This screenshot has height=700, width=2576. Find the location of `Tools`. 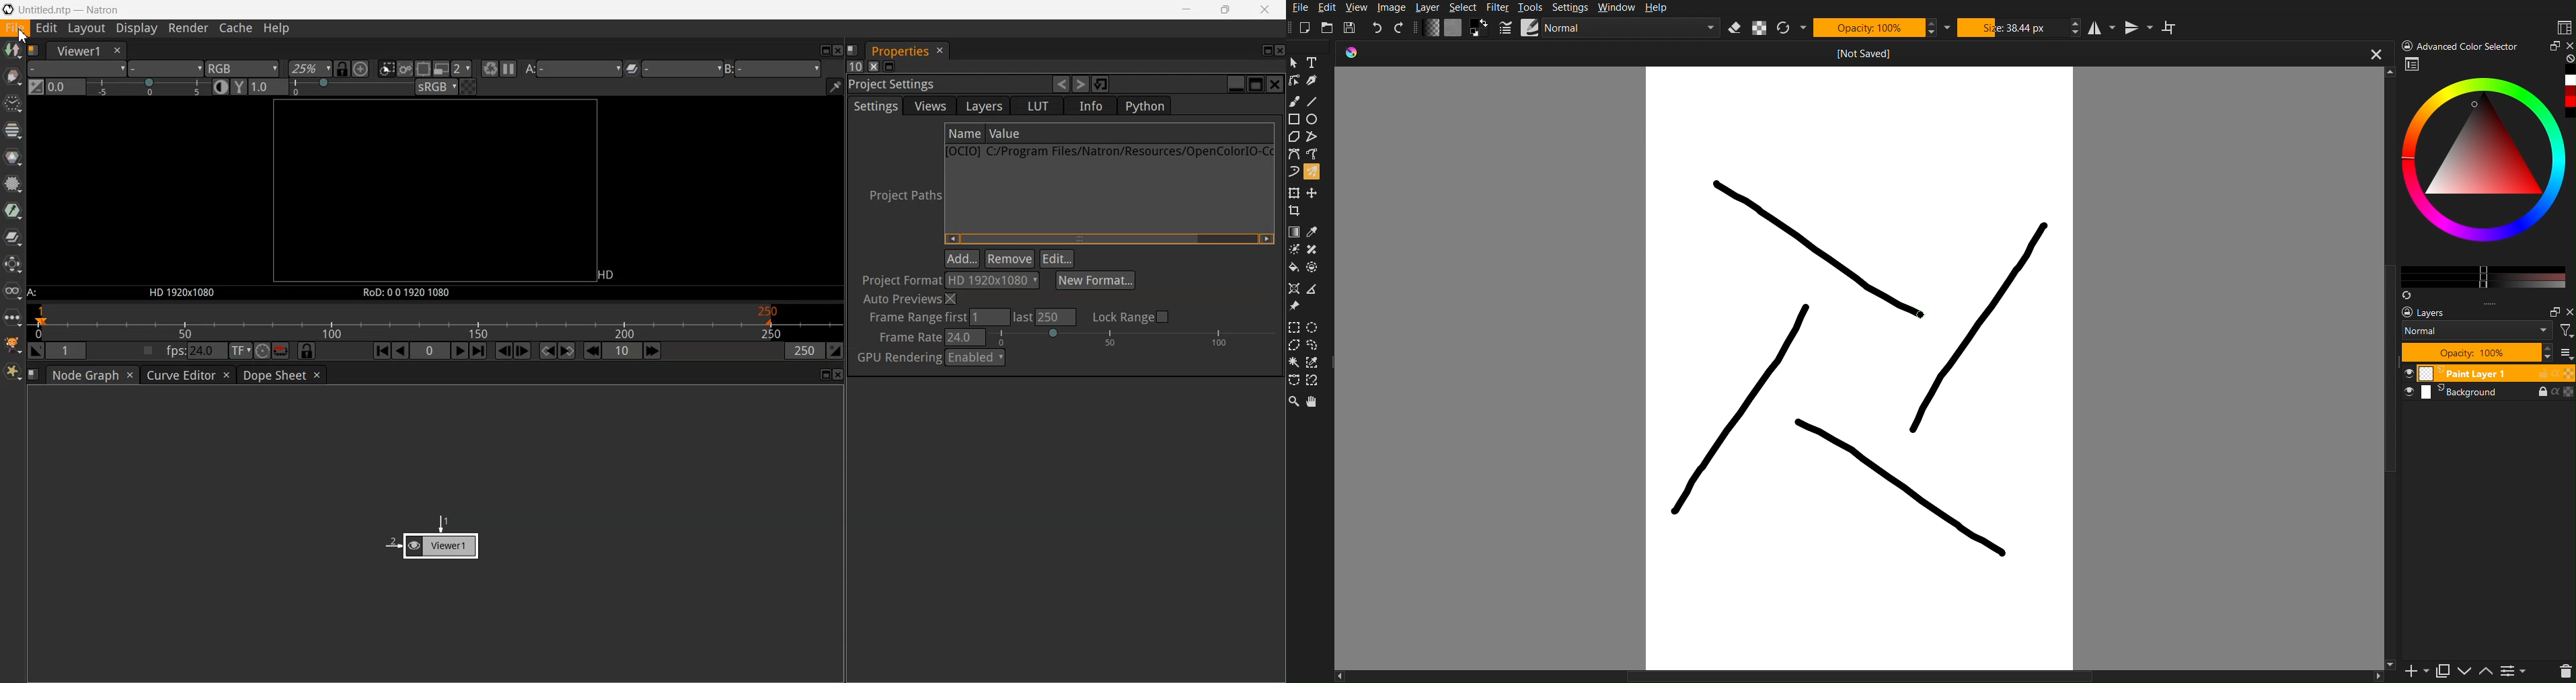

Tools is located at coordinates (1533, 6).